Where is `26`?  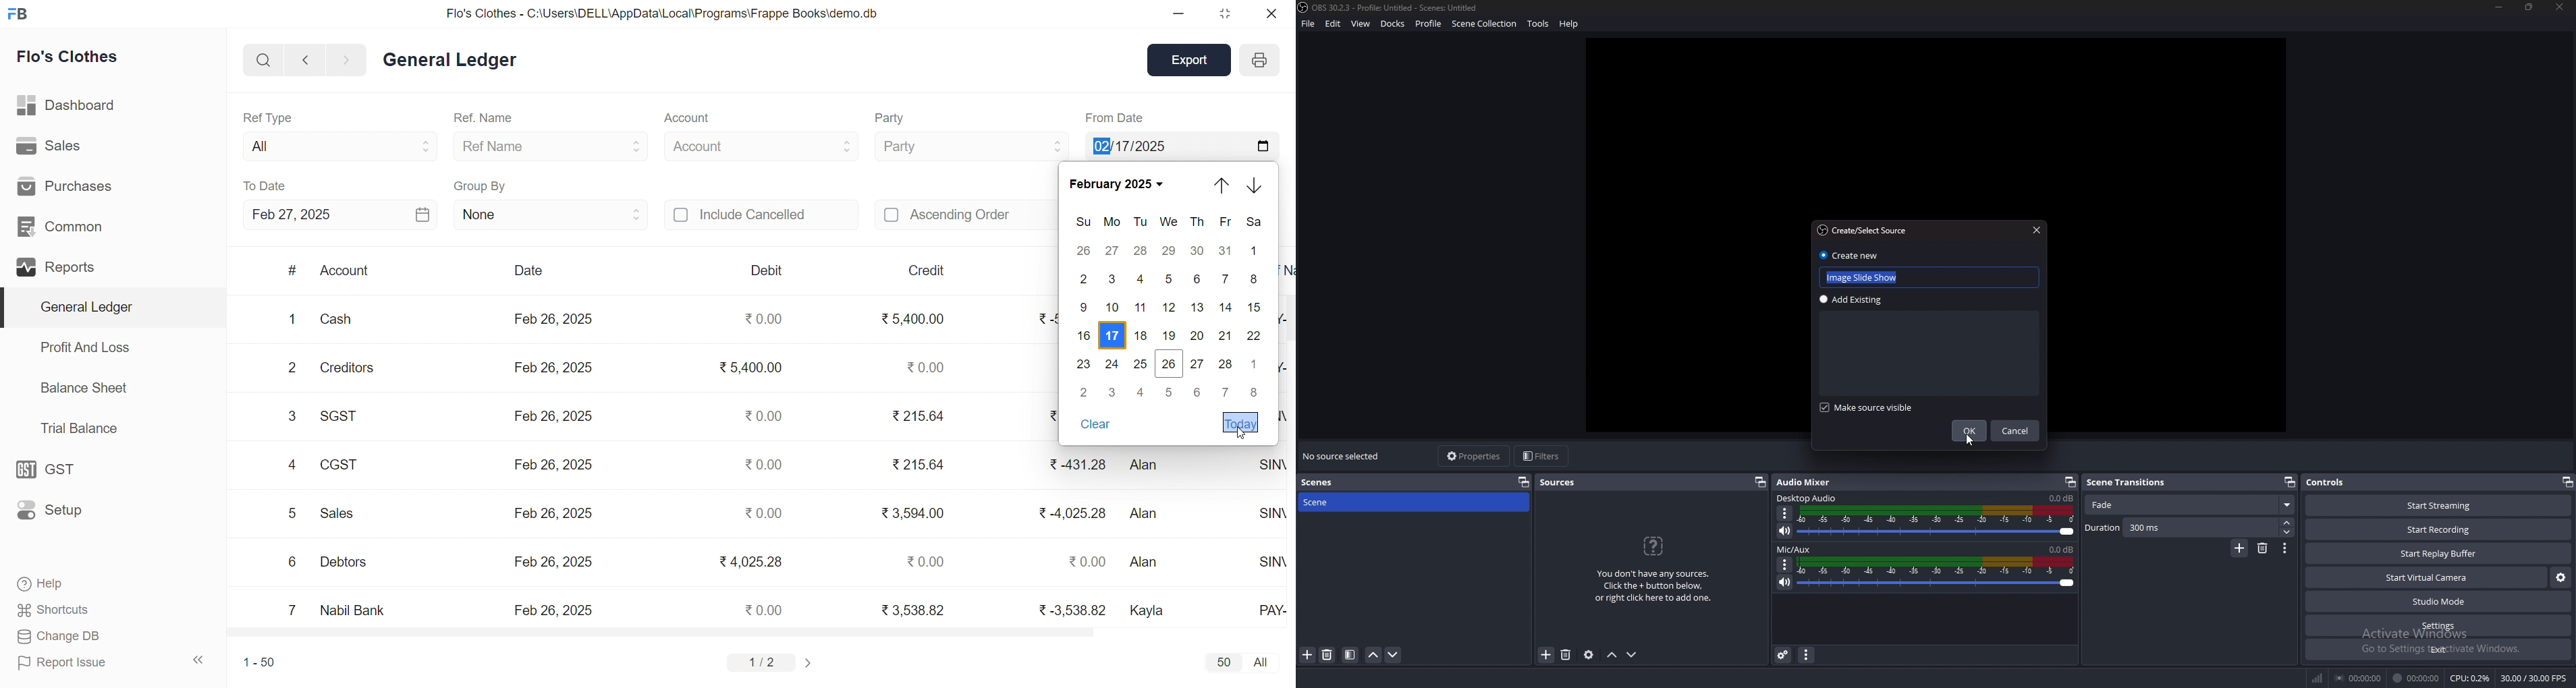
26 is located at coordinates (1084, 250).